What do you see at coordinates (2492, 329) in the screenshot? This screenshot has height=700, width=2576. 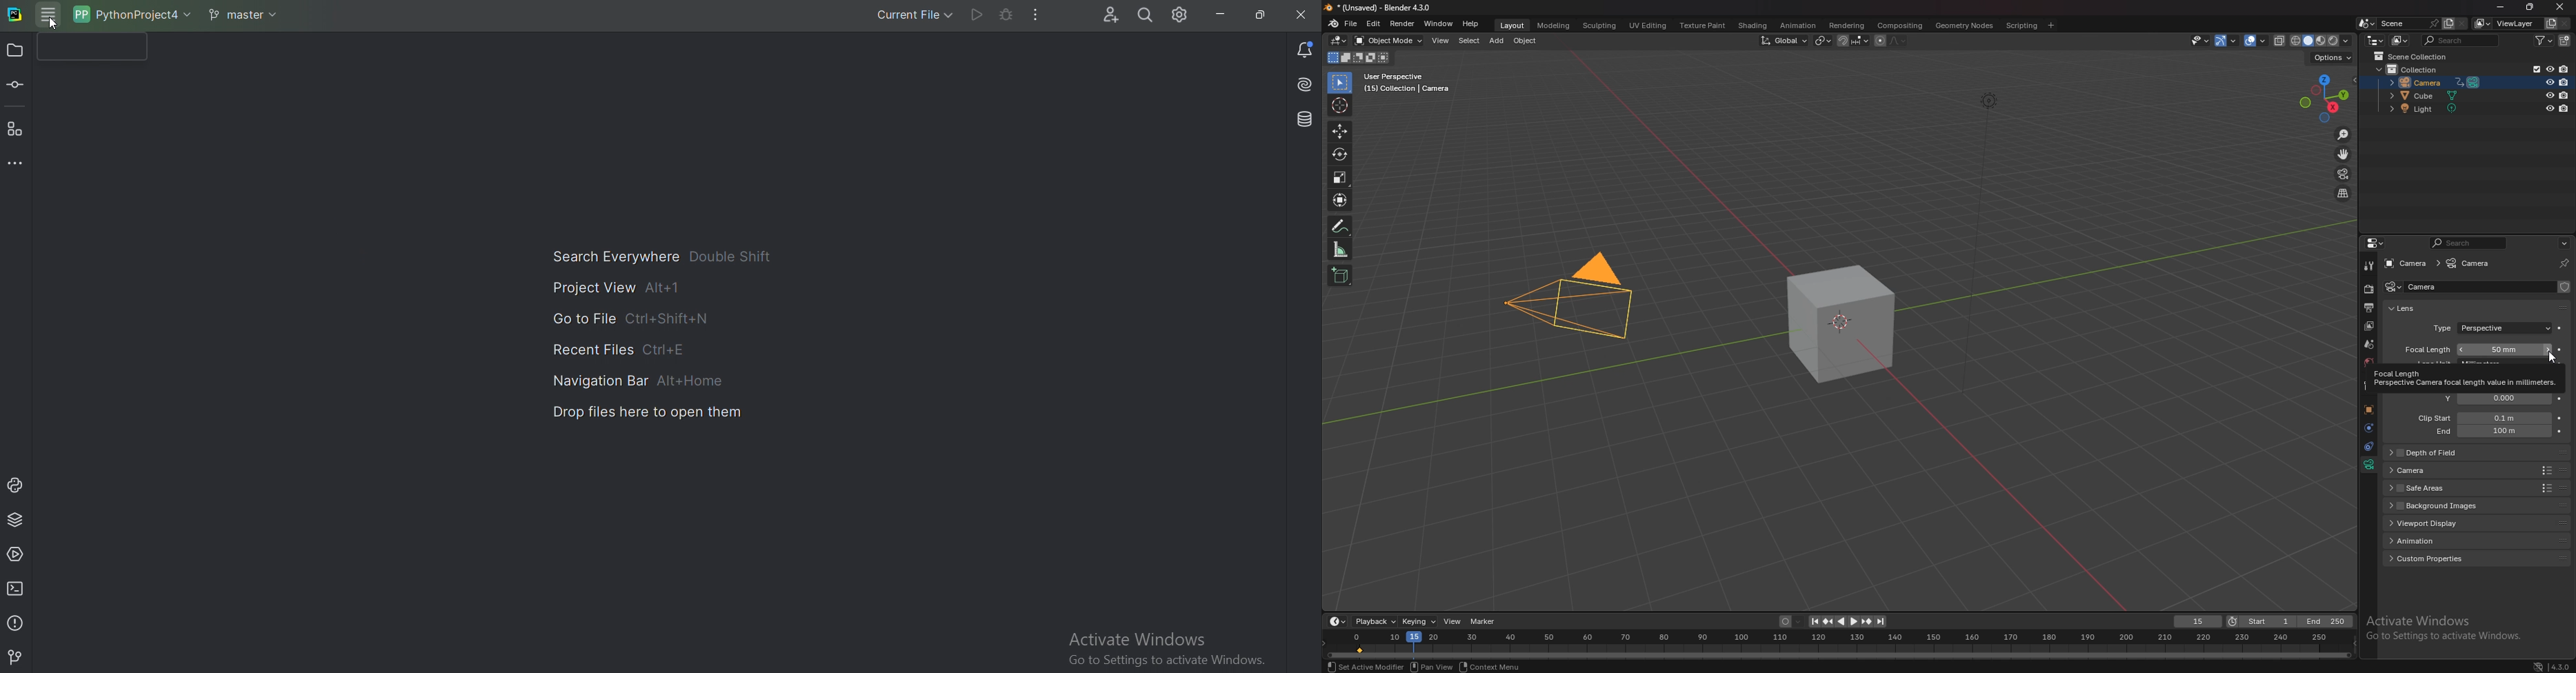 I see `type` at bounding box center [2492, 329].